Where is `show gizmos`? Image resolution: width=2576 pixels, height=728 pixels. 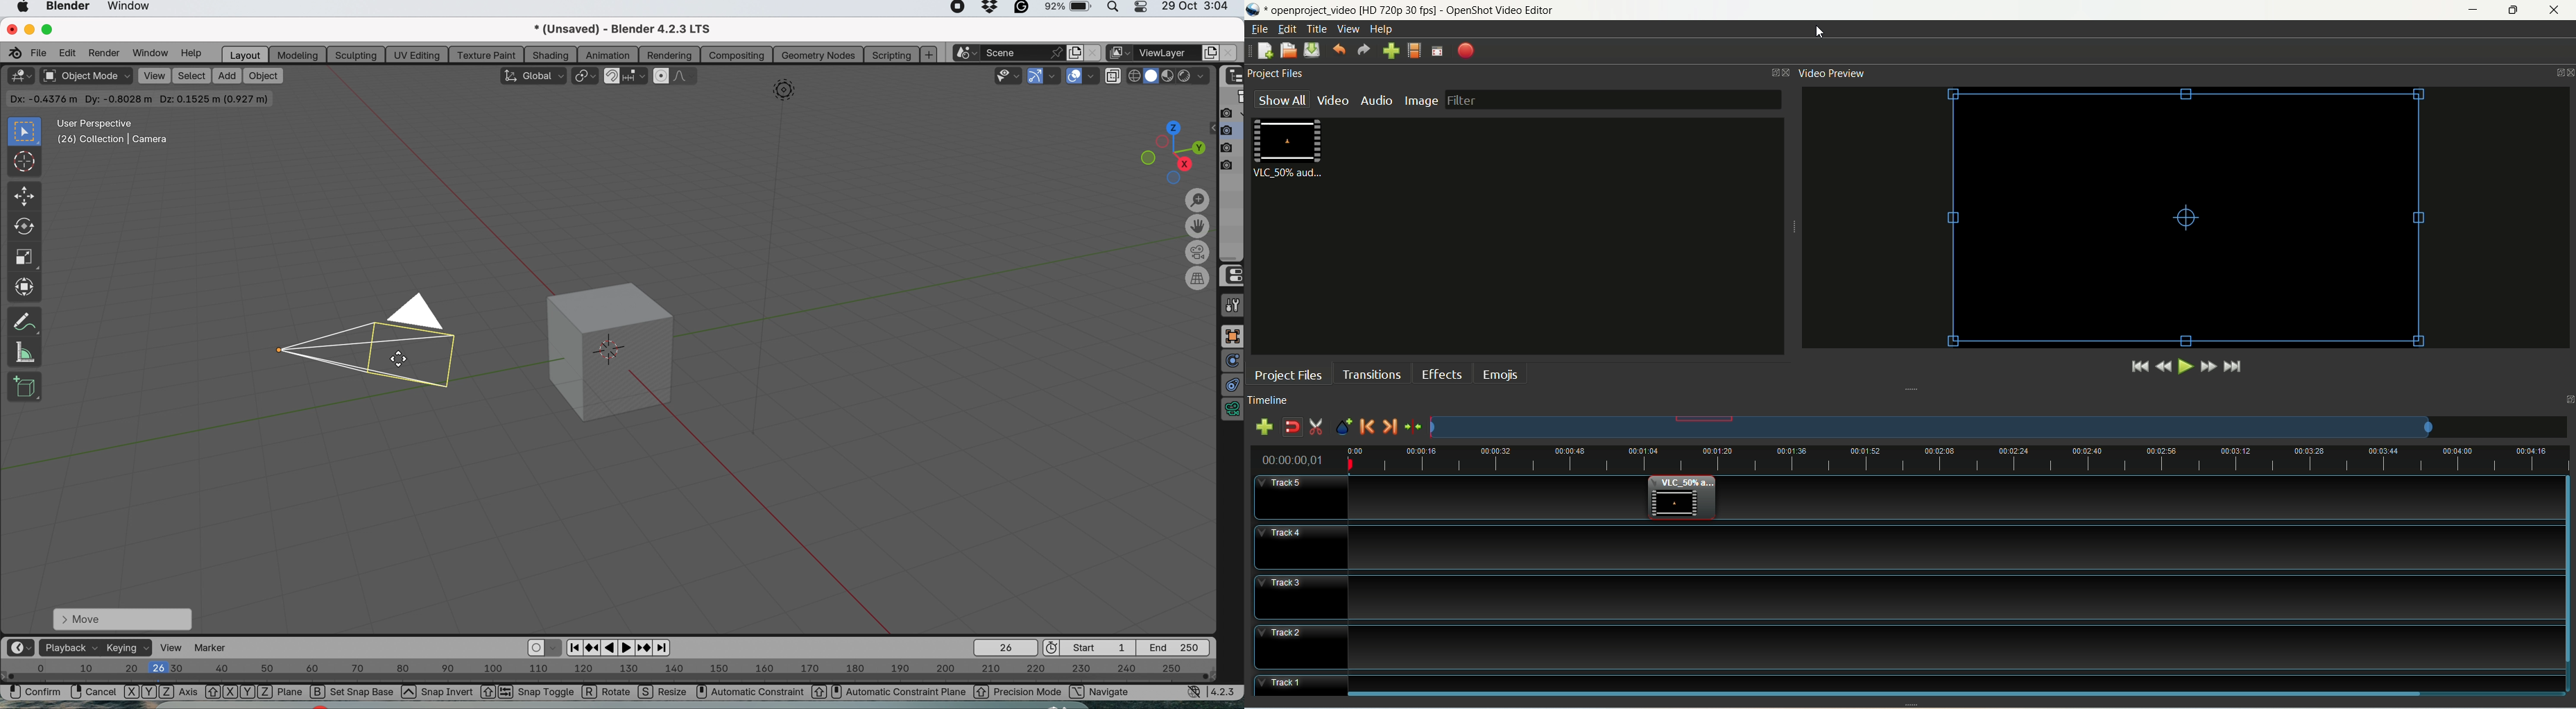 show gizmos is located at coordinates (1036, 77).